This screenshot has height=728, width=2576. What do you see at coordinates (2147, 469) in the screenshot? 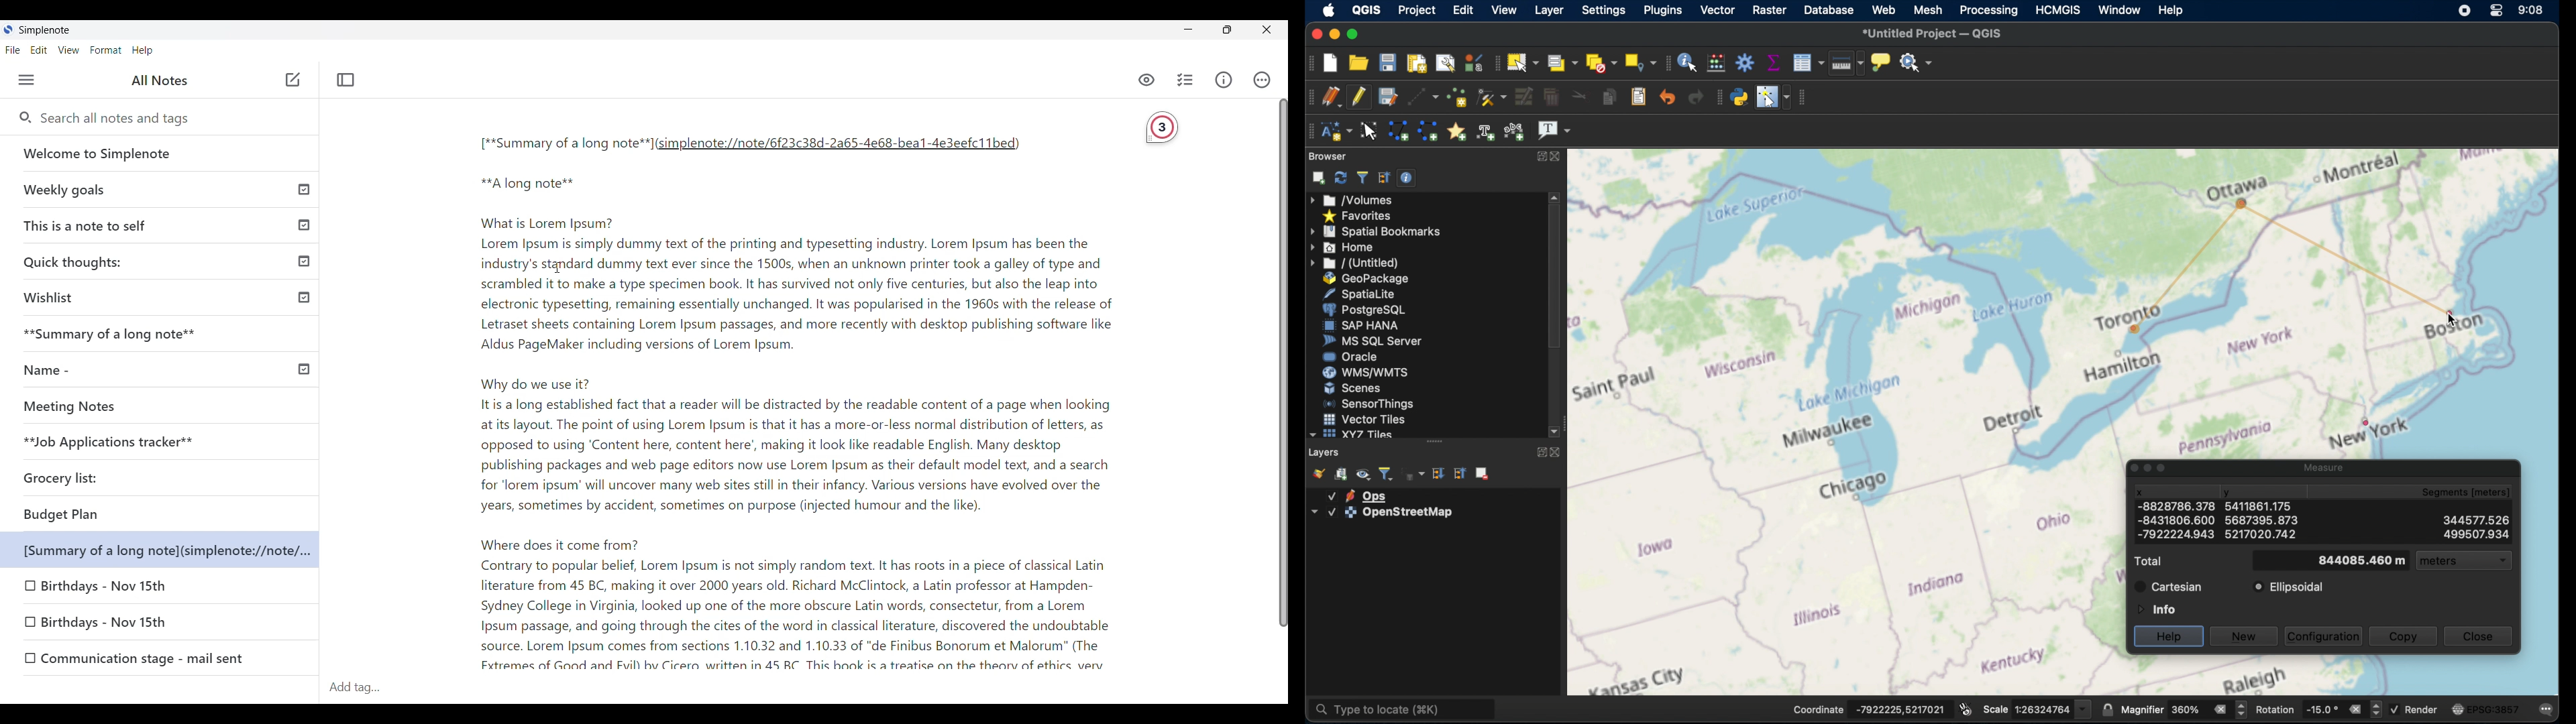
I see `minimize` at bounding box center [2147, 469].